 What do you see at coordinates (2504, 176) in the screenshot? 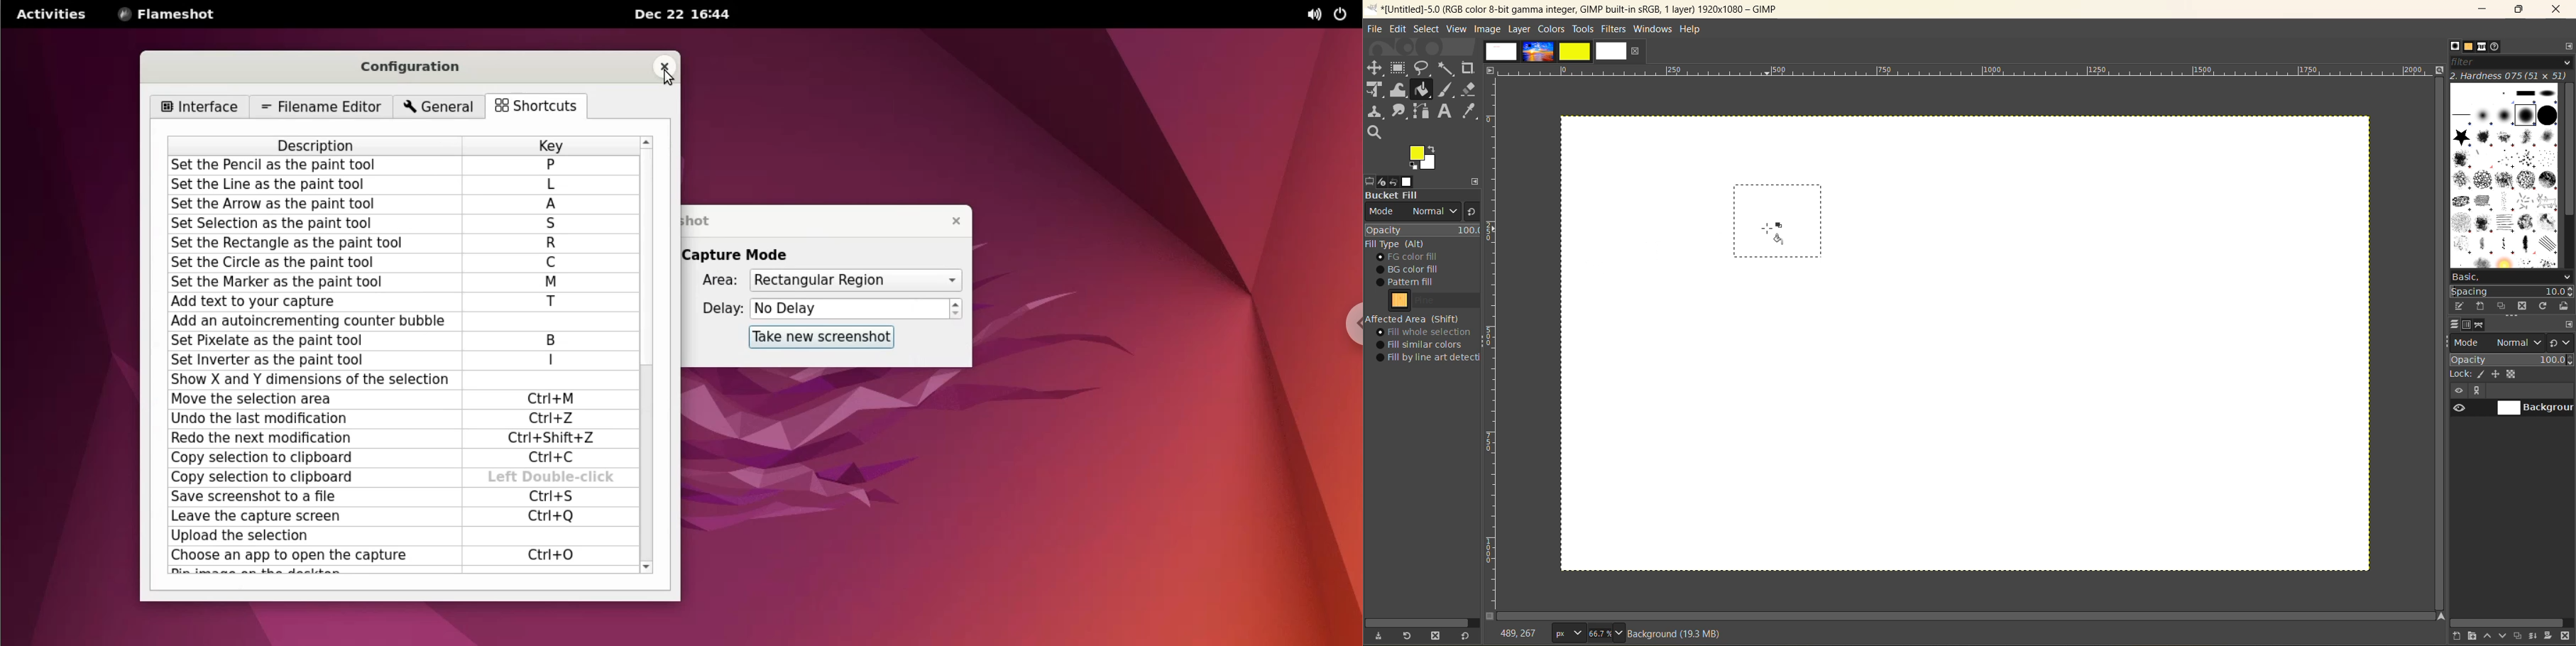
I see `brushes` at bounding box center [2504, 176].